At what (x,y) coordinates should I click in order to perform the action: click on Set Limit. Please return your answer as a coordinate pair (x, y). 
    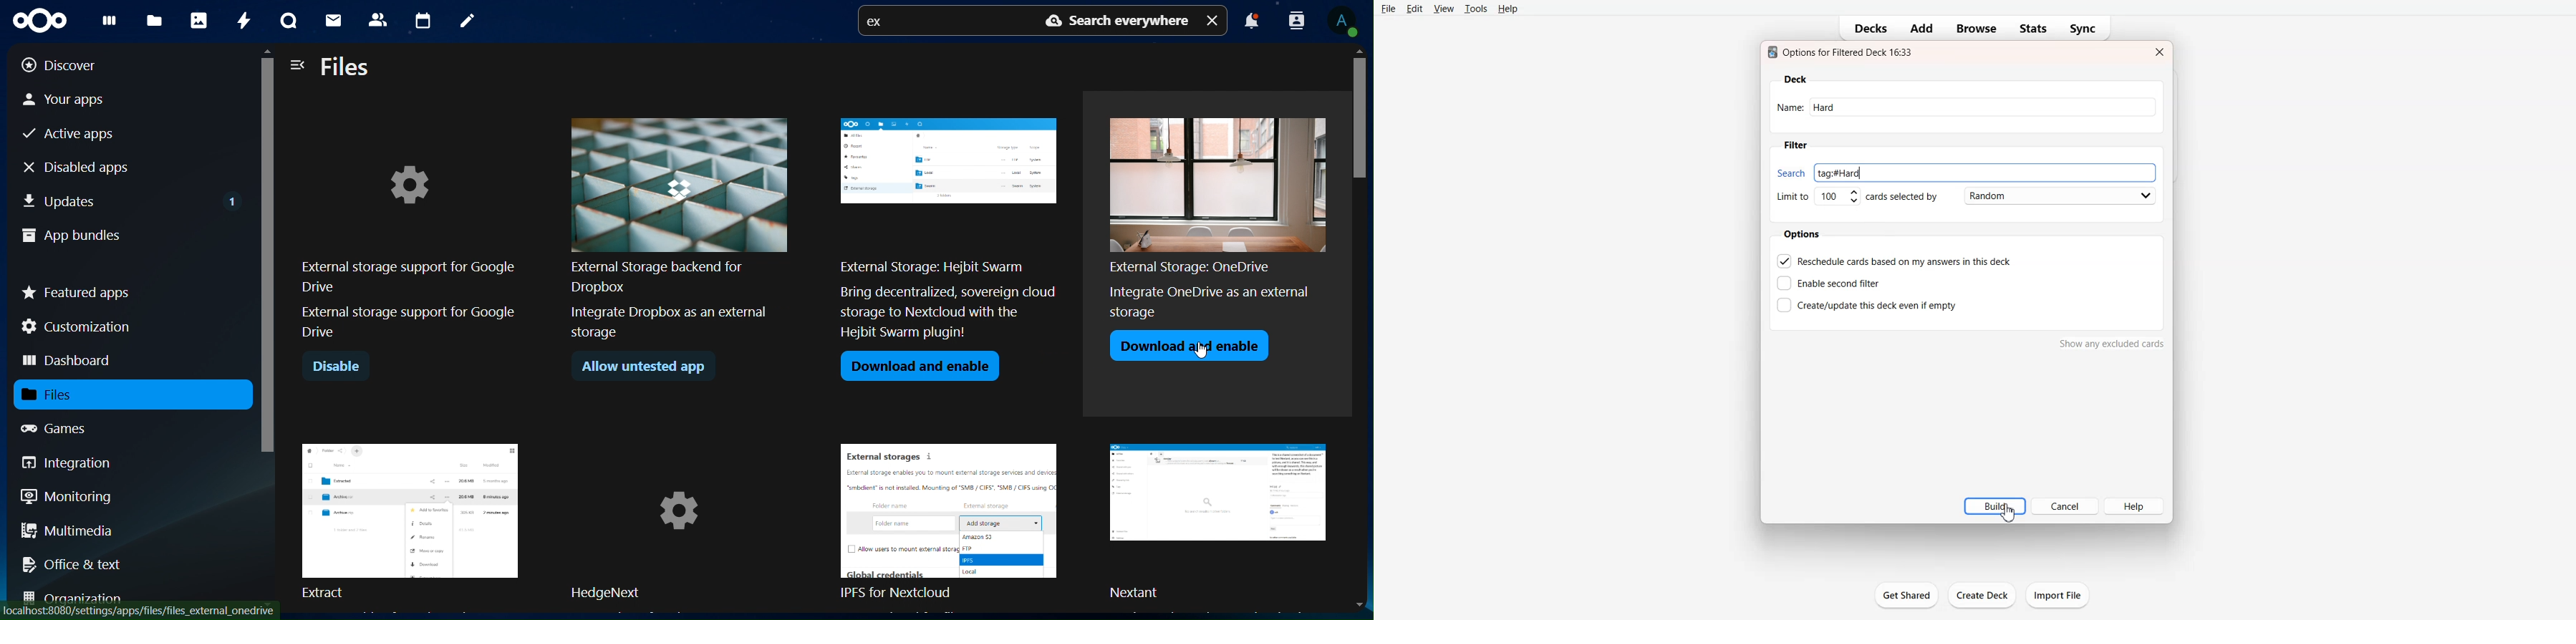
    Looking at the image, I should click on (1817, 199).